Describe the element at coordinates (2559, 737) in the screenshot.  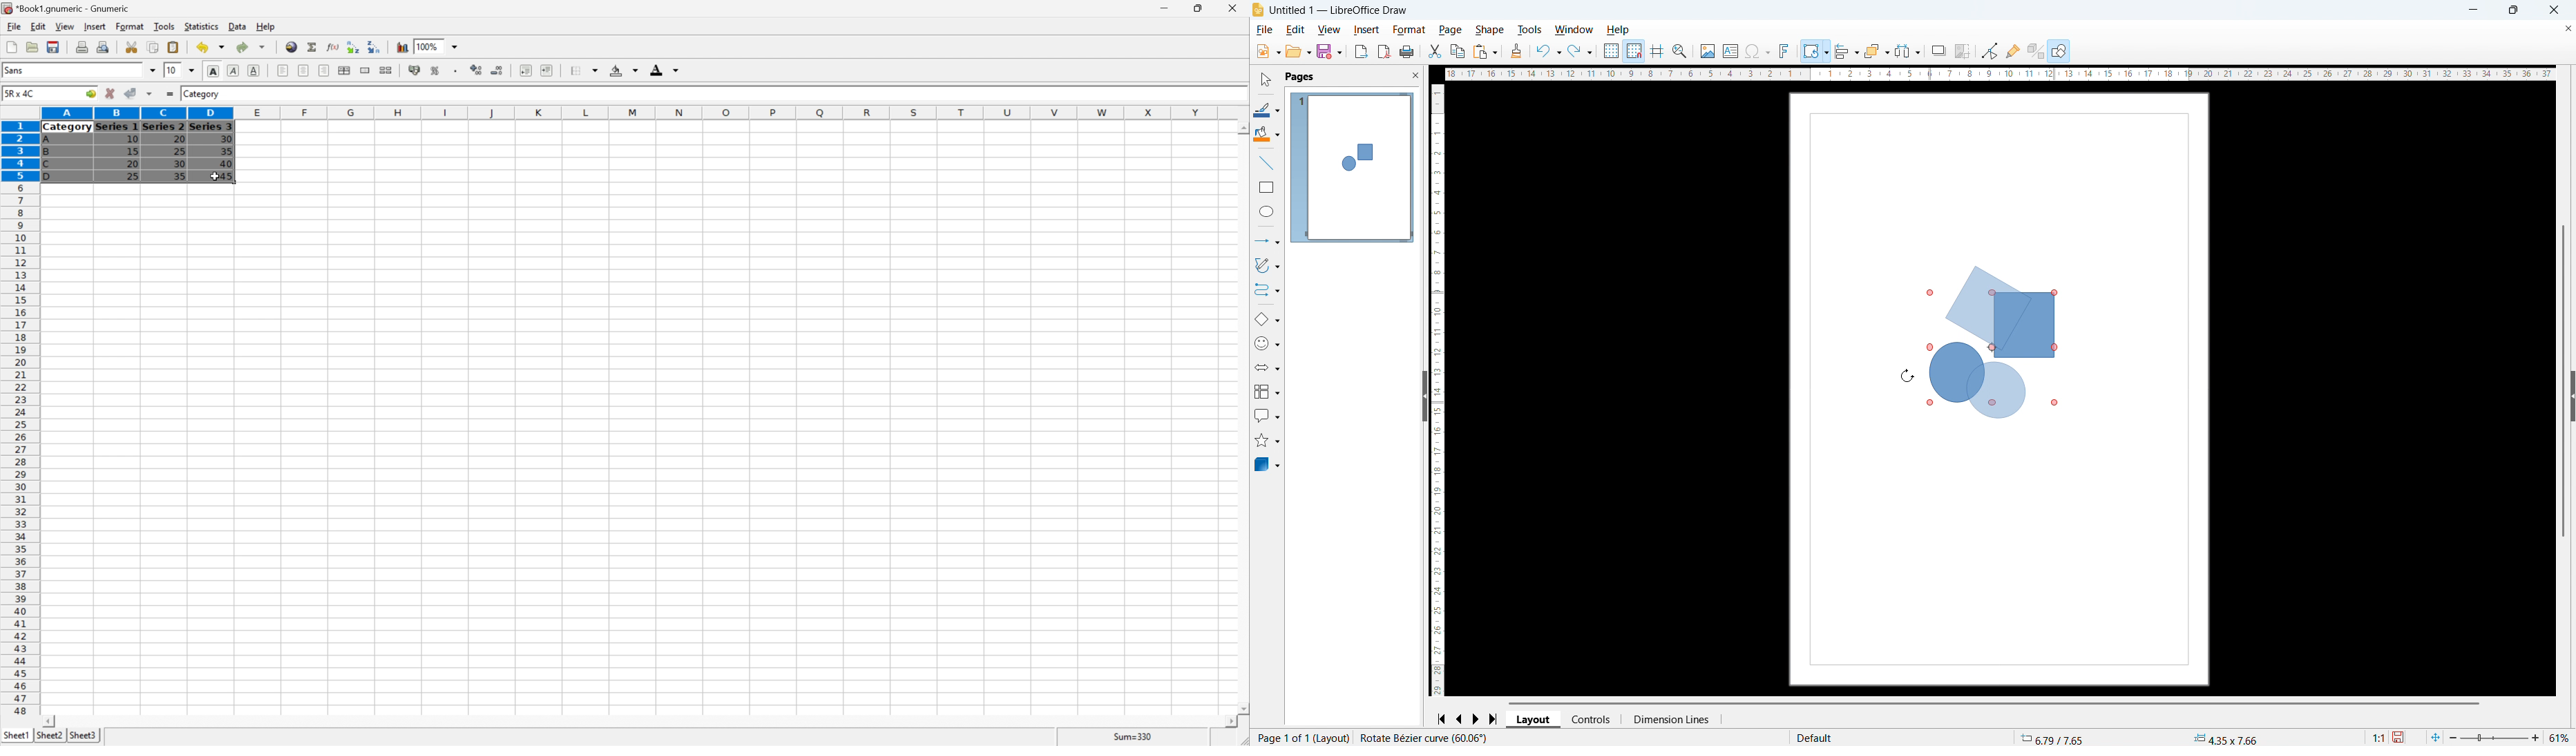
I see `Zoom level ` at that location.